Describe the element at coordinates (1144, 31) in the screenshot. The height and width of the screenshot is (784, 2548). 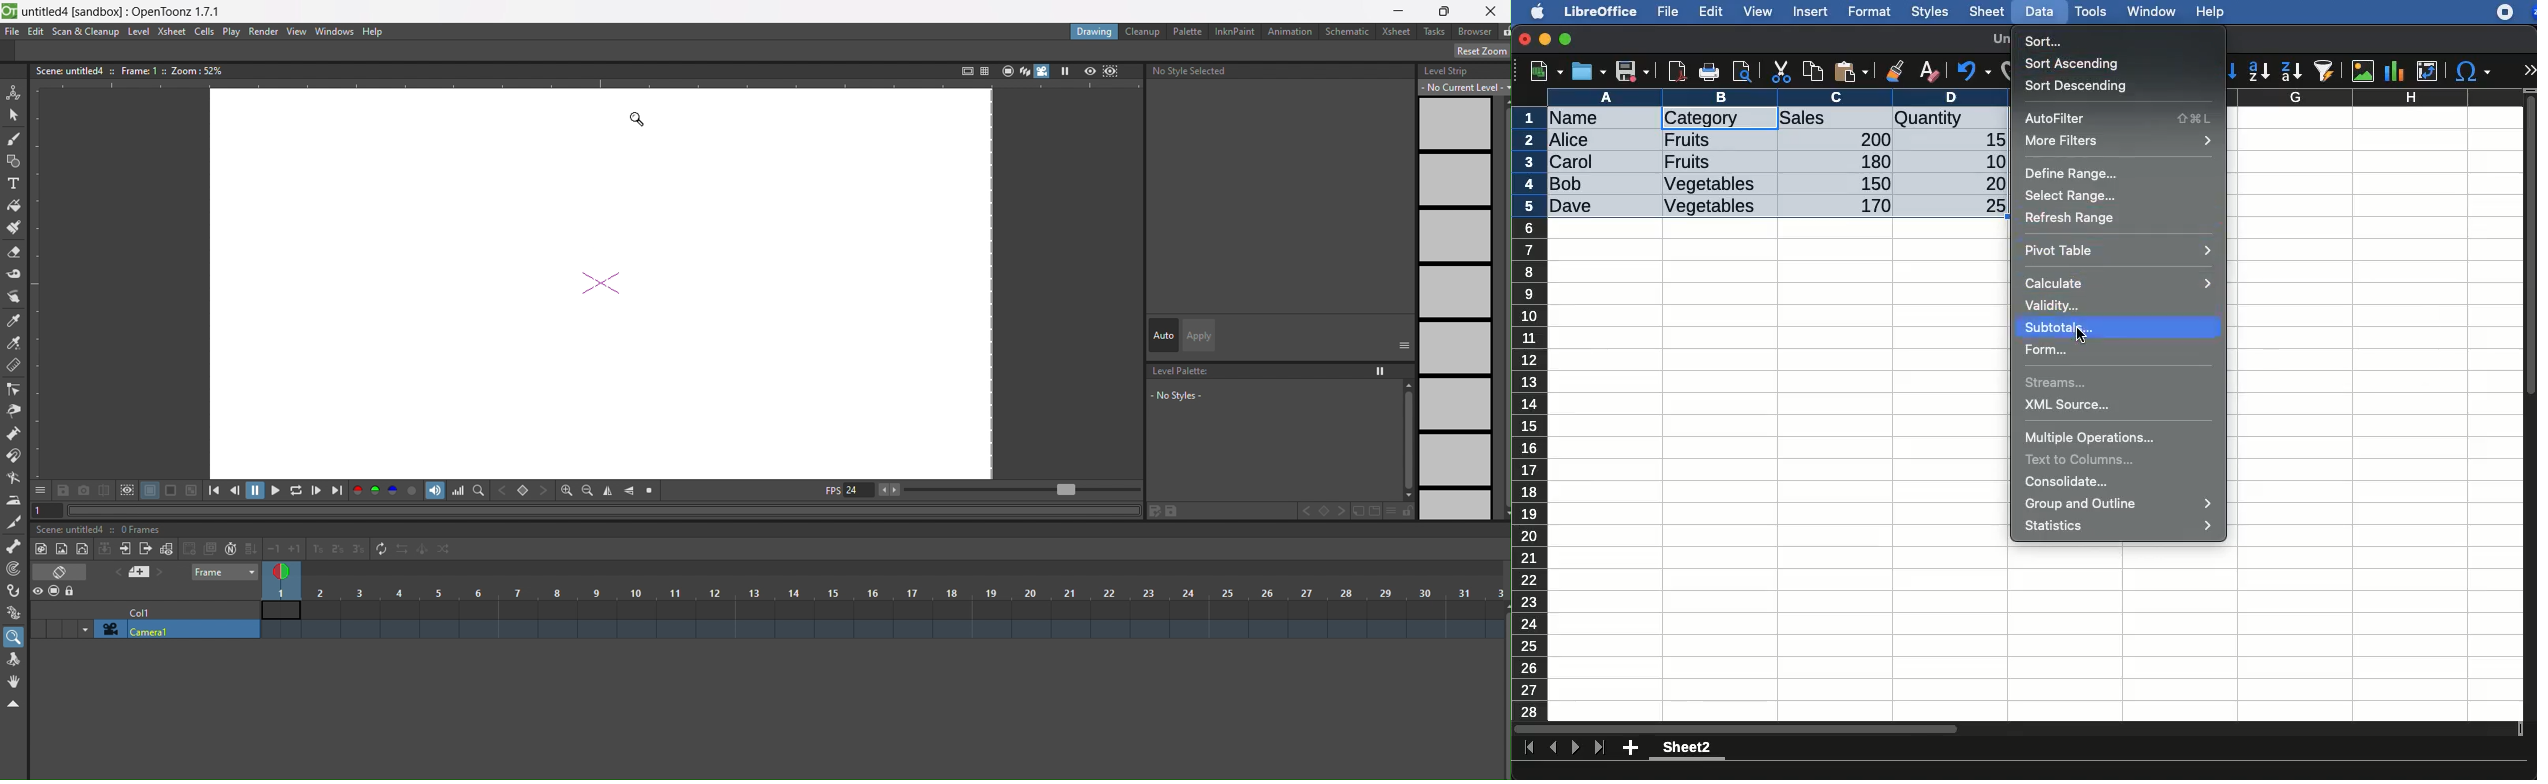
I see `cleanup` at that location.